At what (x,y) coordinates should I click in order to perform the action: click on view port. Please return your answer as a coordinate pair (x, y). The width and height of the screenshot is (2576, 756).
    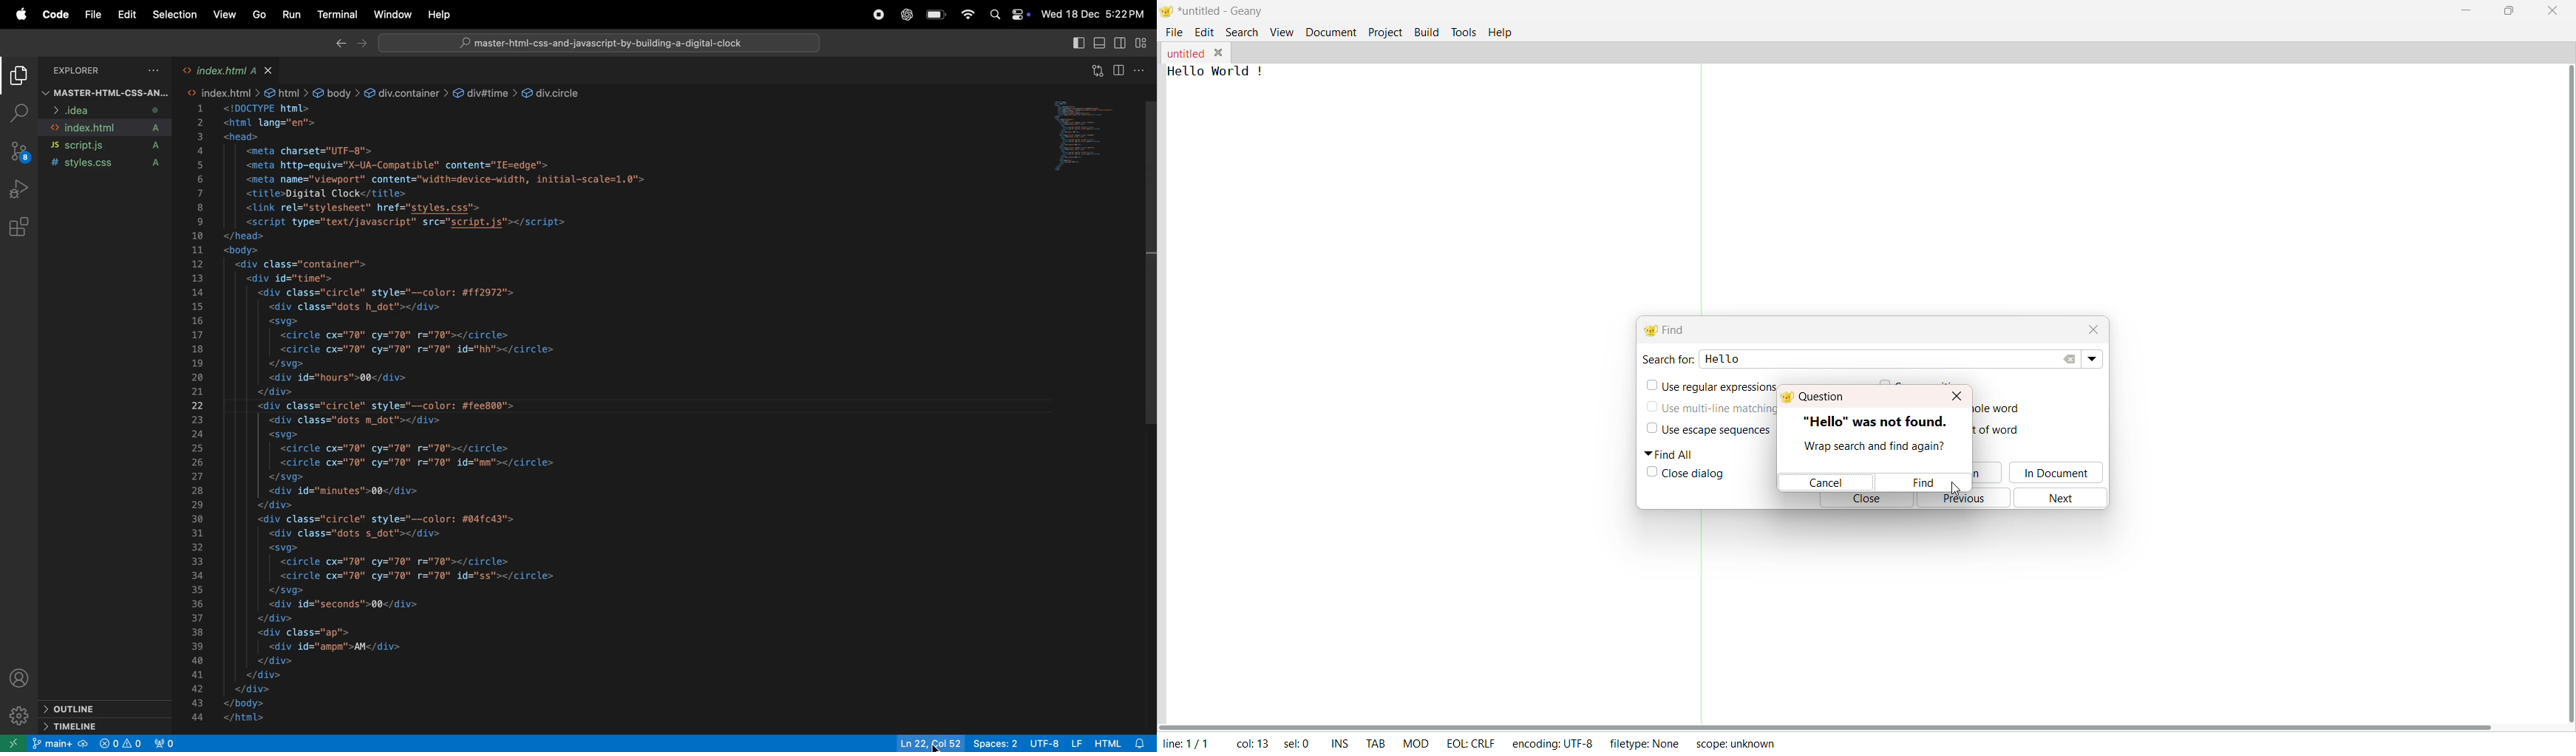
    Looking at the image, I should click on (166, 743).